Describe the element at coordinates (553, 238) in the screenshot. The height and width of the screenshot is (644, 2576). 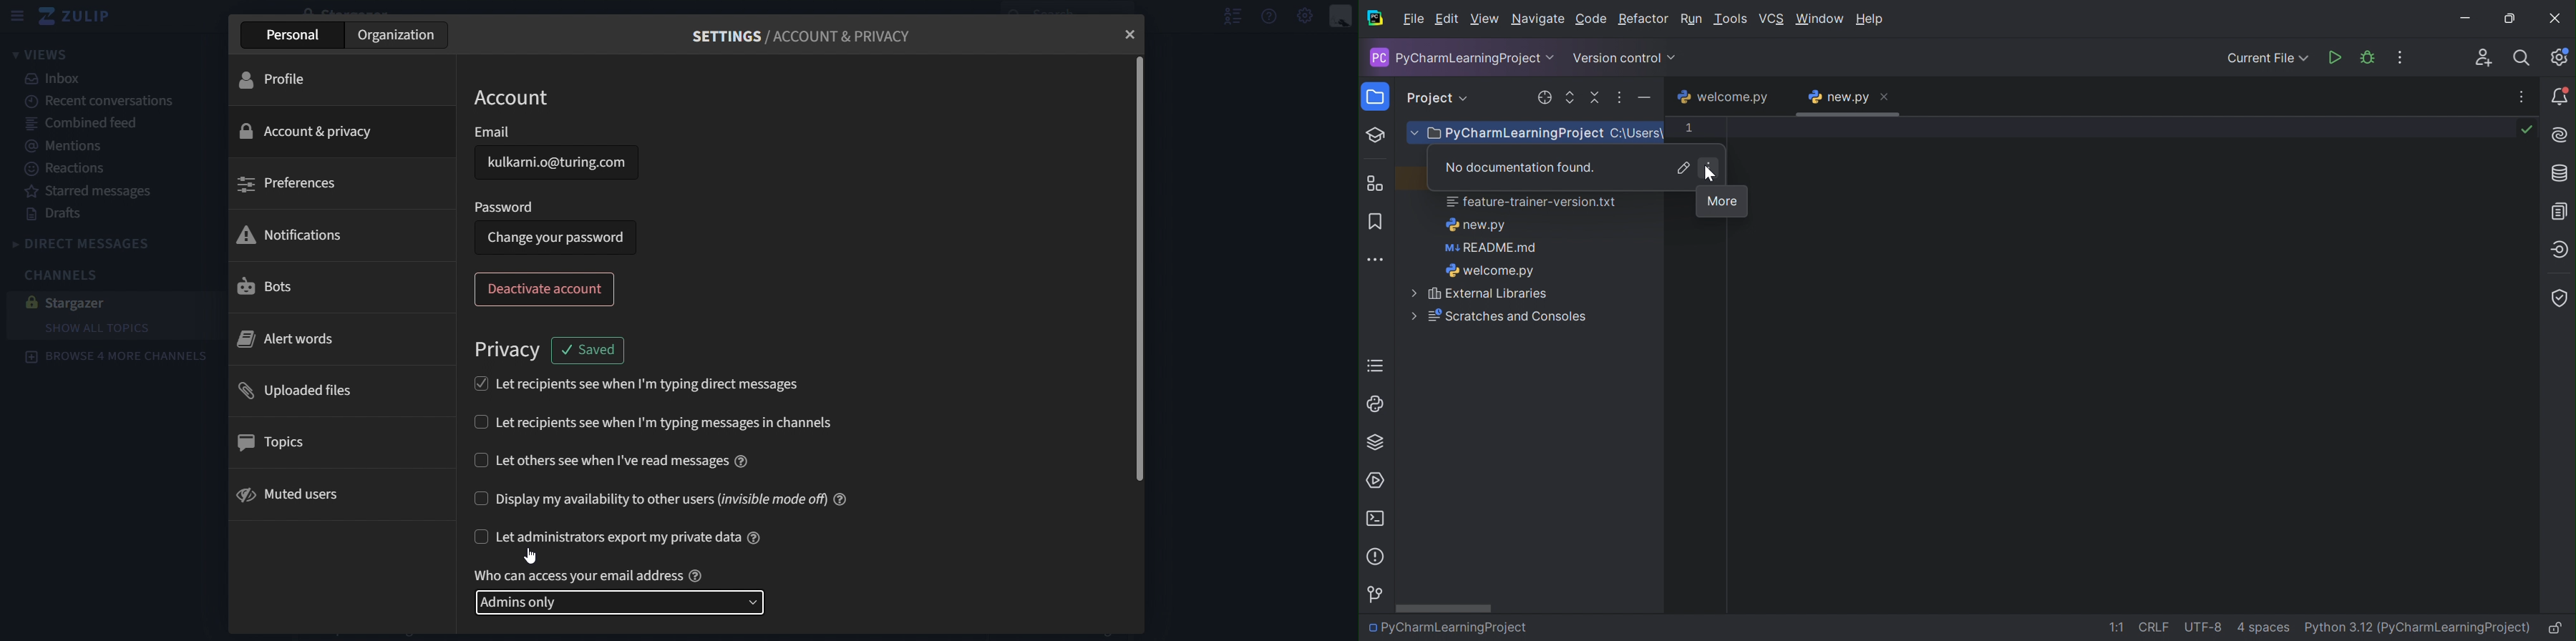
I see `change your password` at that location.